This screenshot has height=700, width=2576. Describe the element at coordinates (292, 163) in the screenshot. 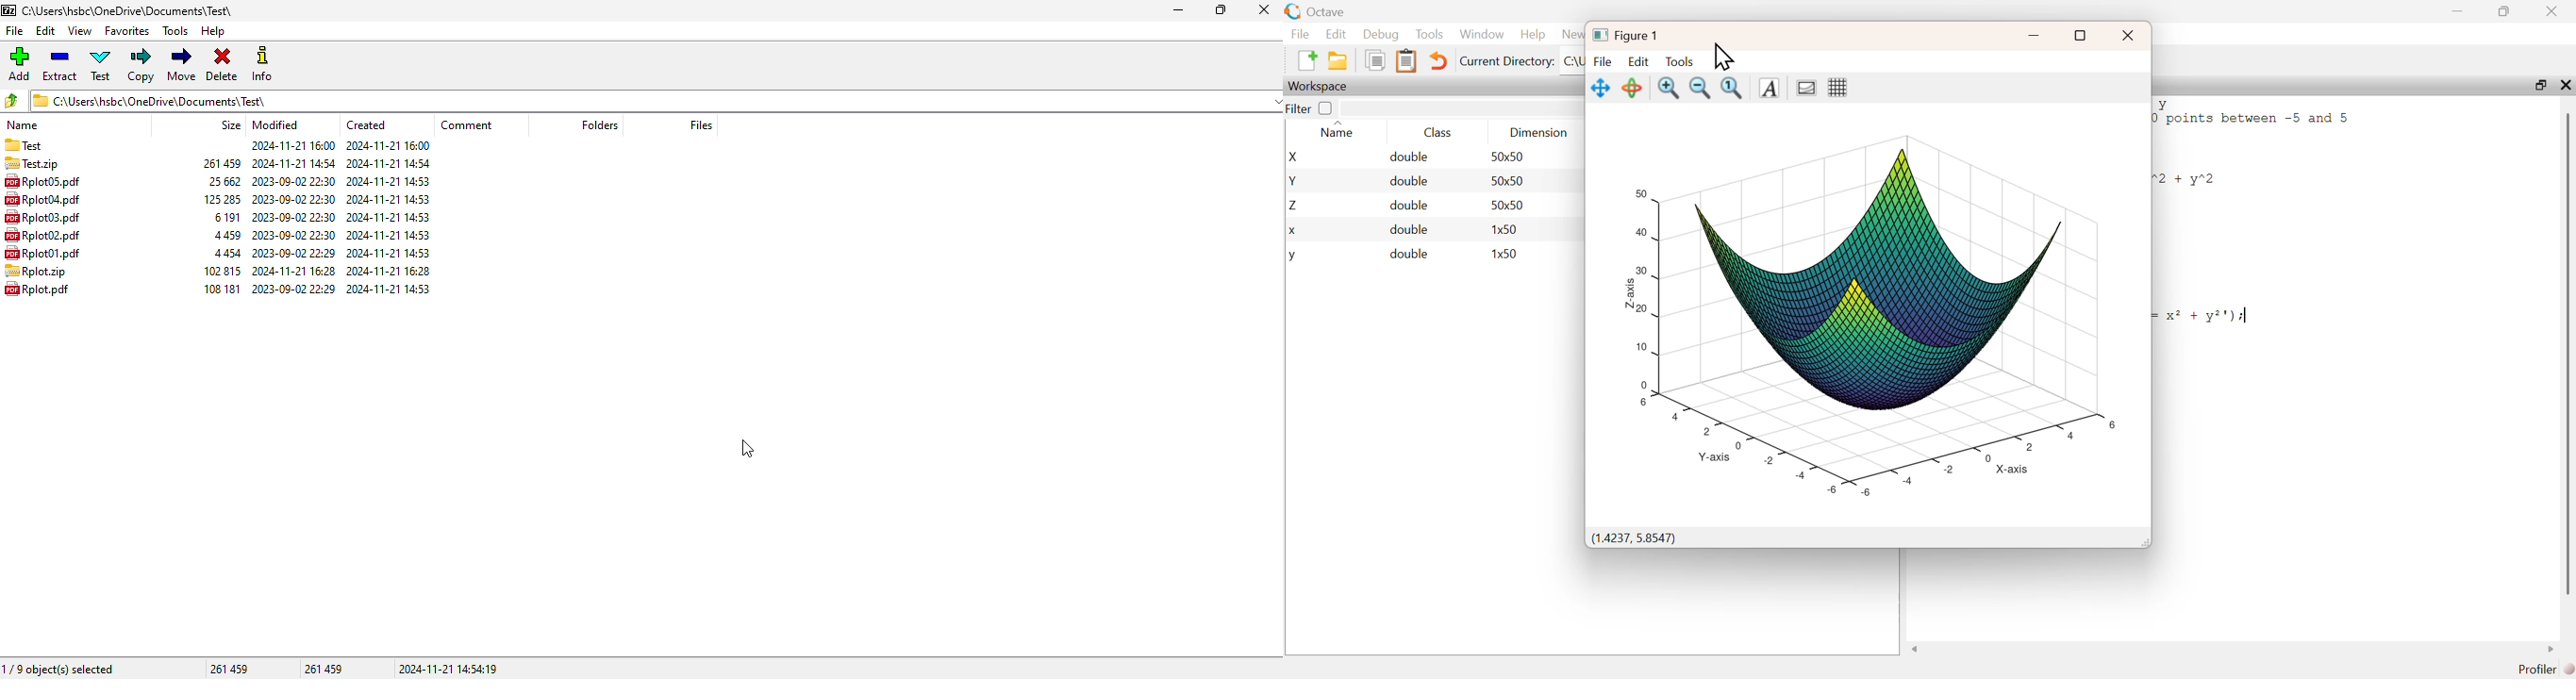

I see `modified date & time` at that location.